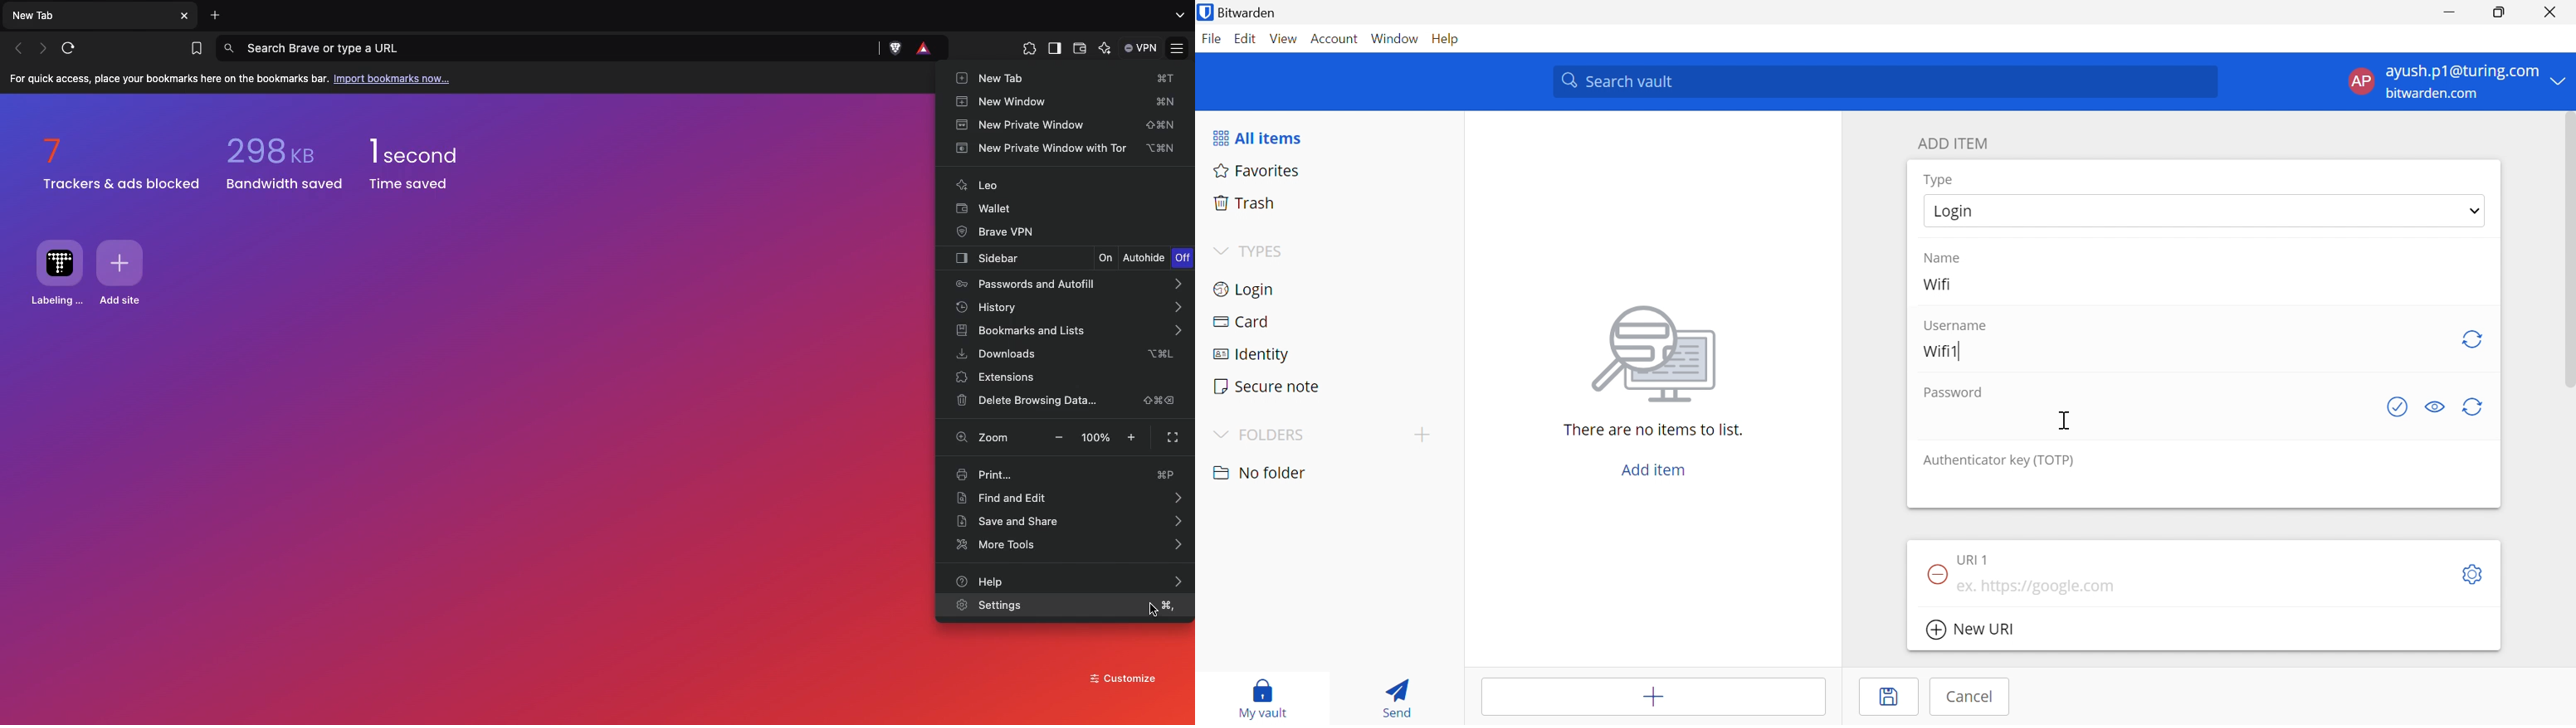  What do you see at coordinates (1211, 38) in the screenshot?
I see `File` at bounding box center [1211, 38].